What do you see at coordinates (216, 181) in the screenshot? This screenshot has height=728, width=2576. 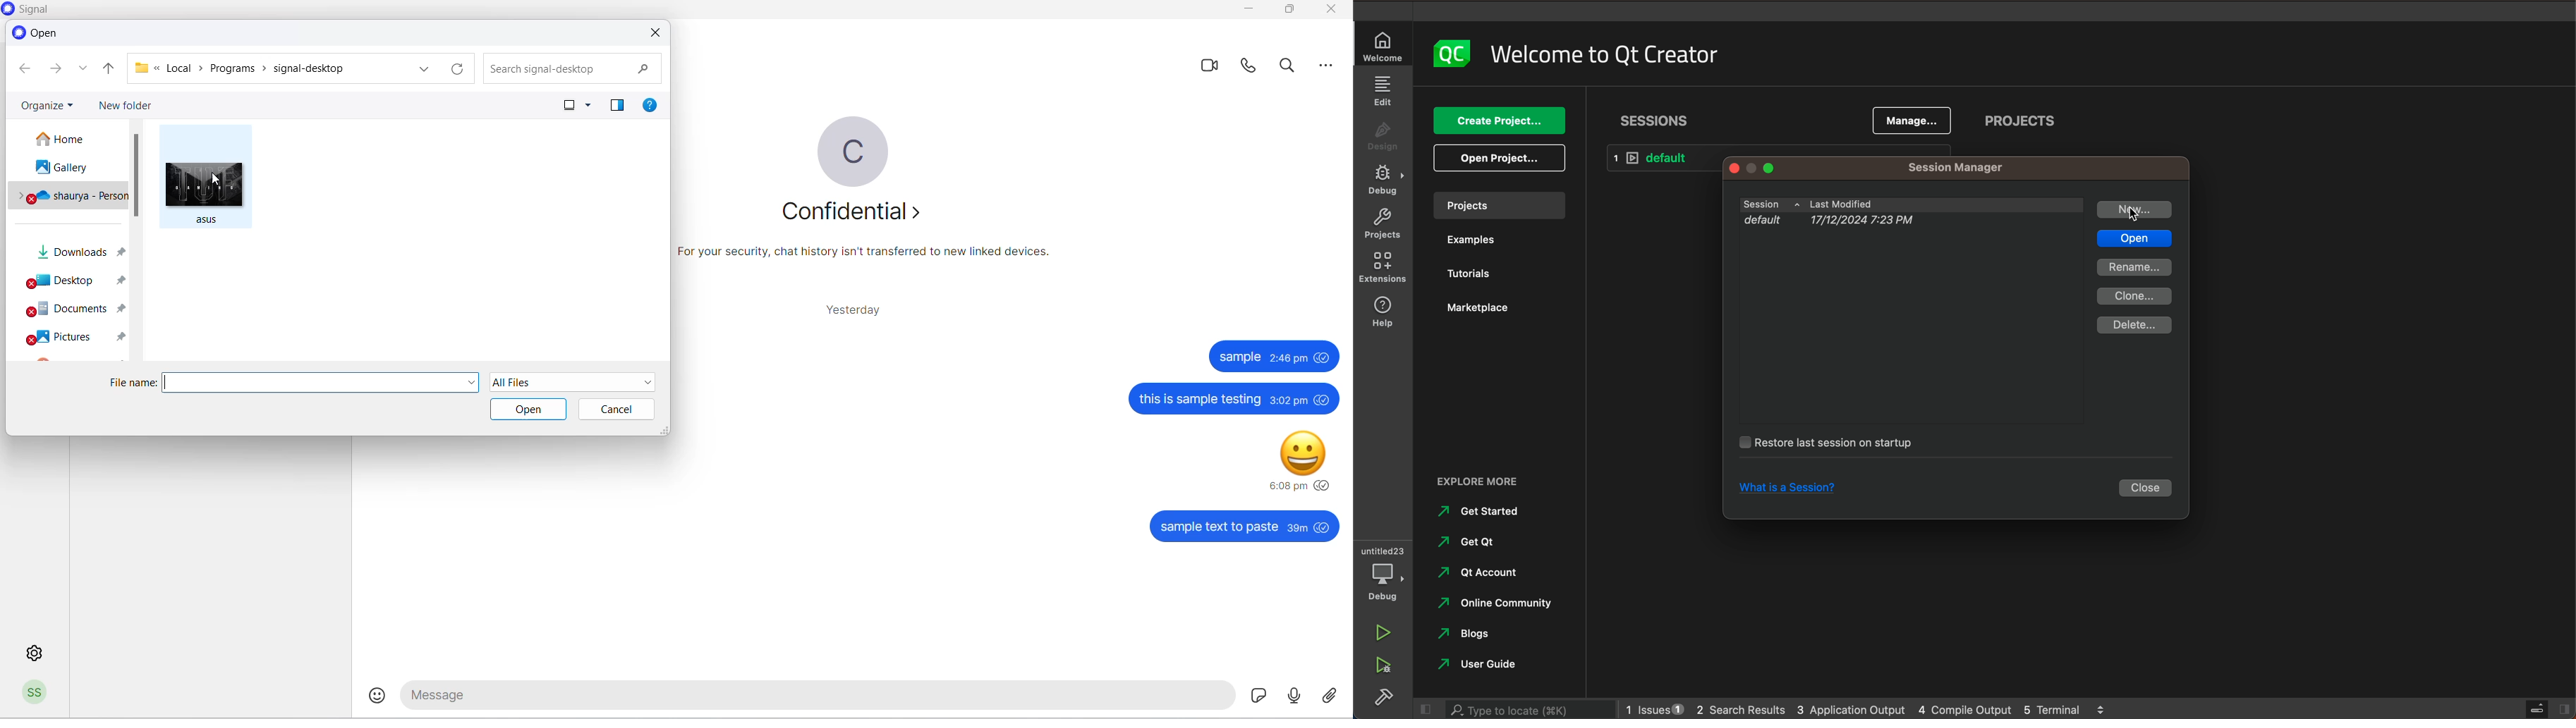 I see `cursor` at bounding box center [216, 181].